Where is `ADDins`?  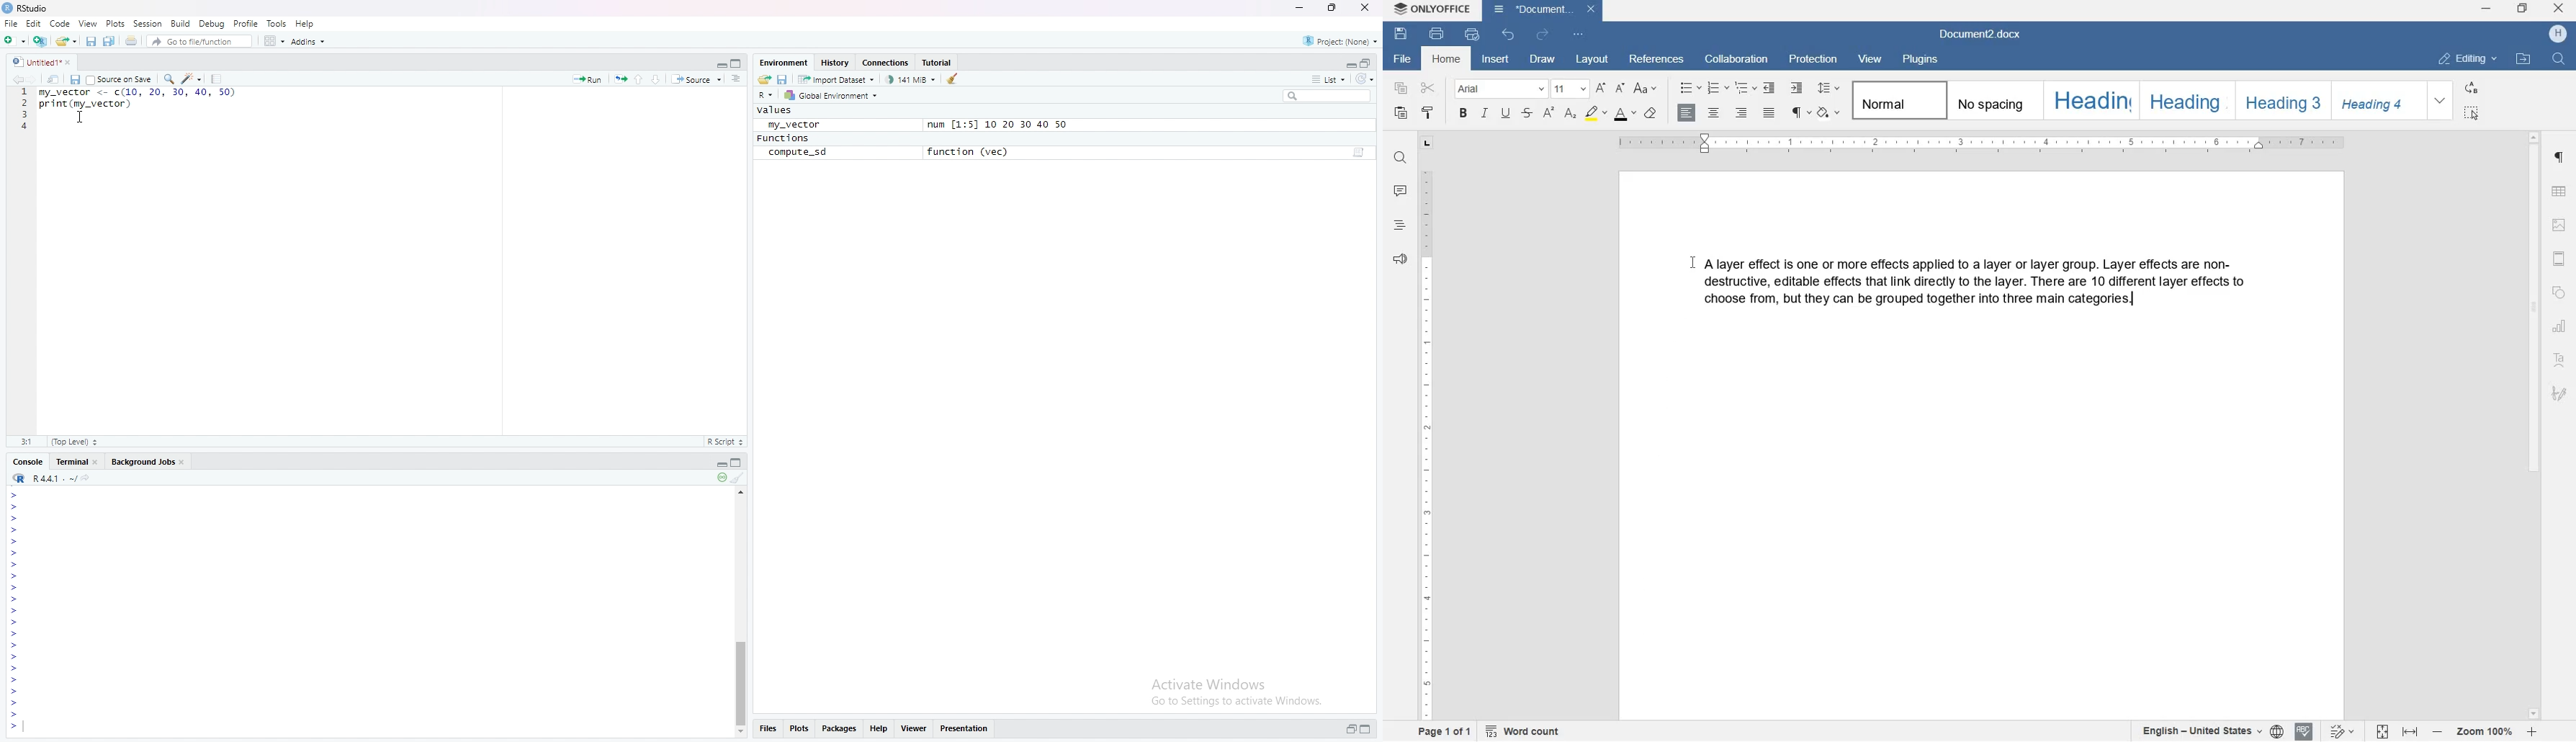 ADDins is located at coordinates (308, 42).